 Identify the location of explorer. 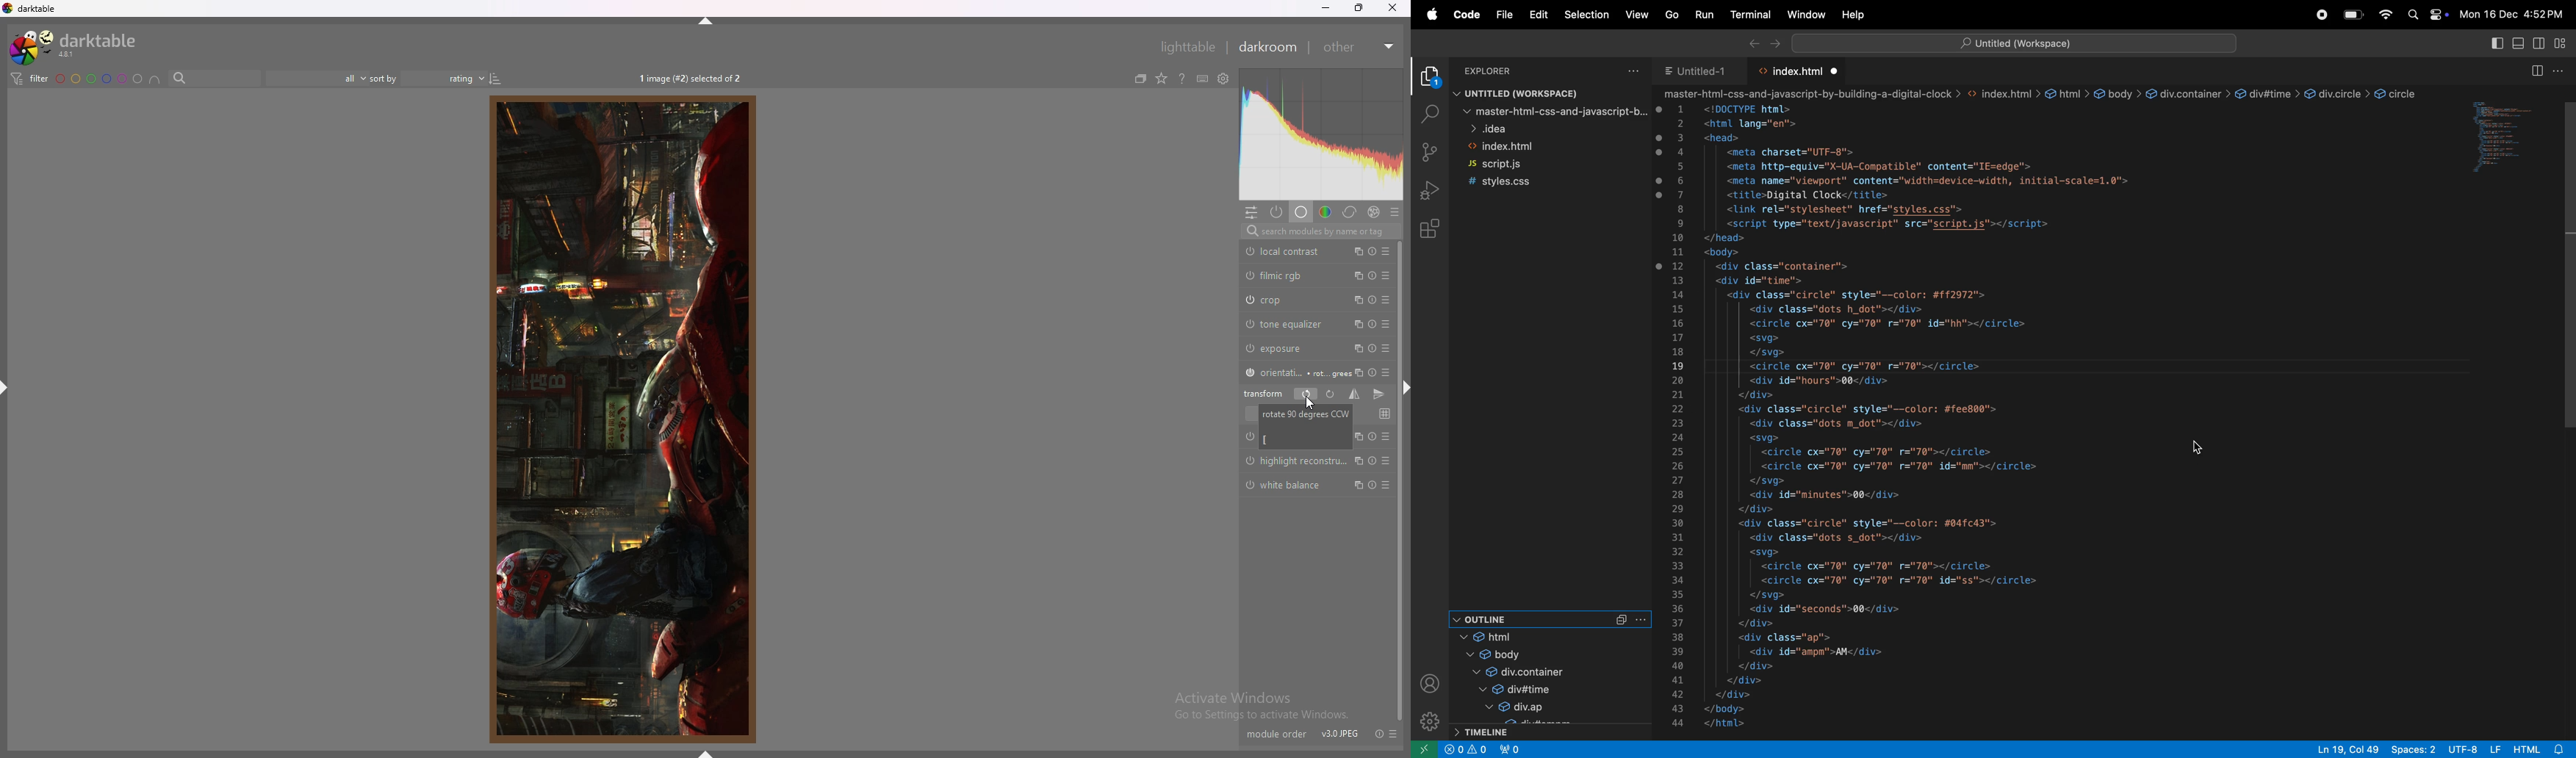
(1427, 77).